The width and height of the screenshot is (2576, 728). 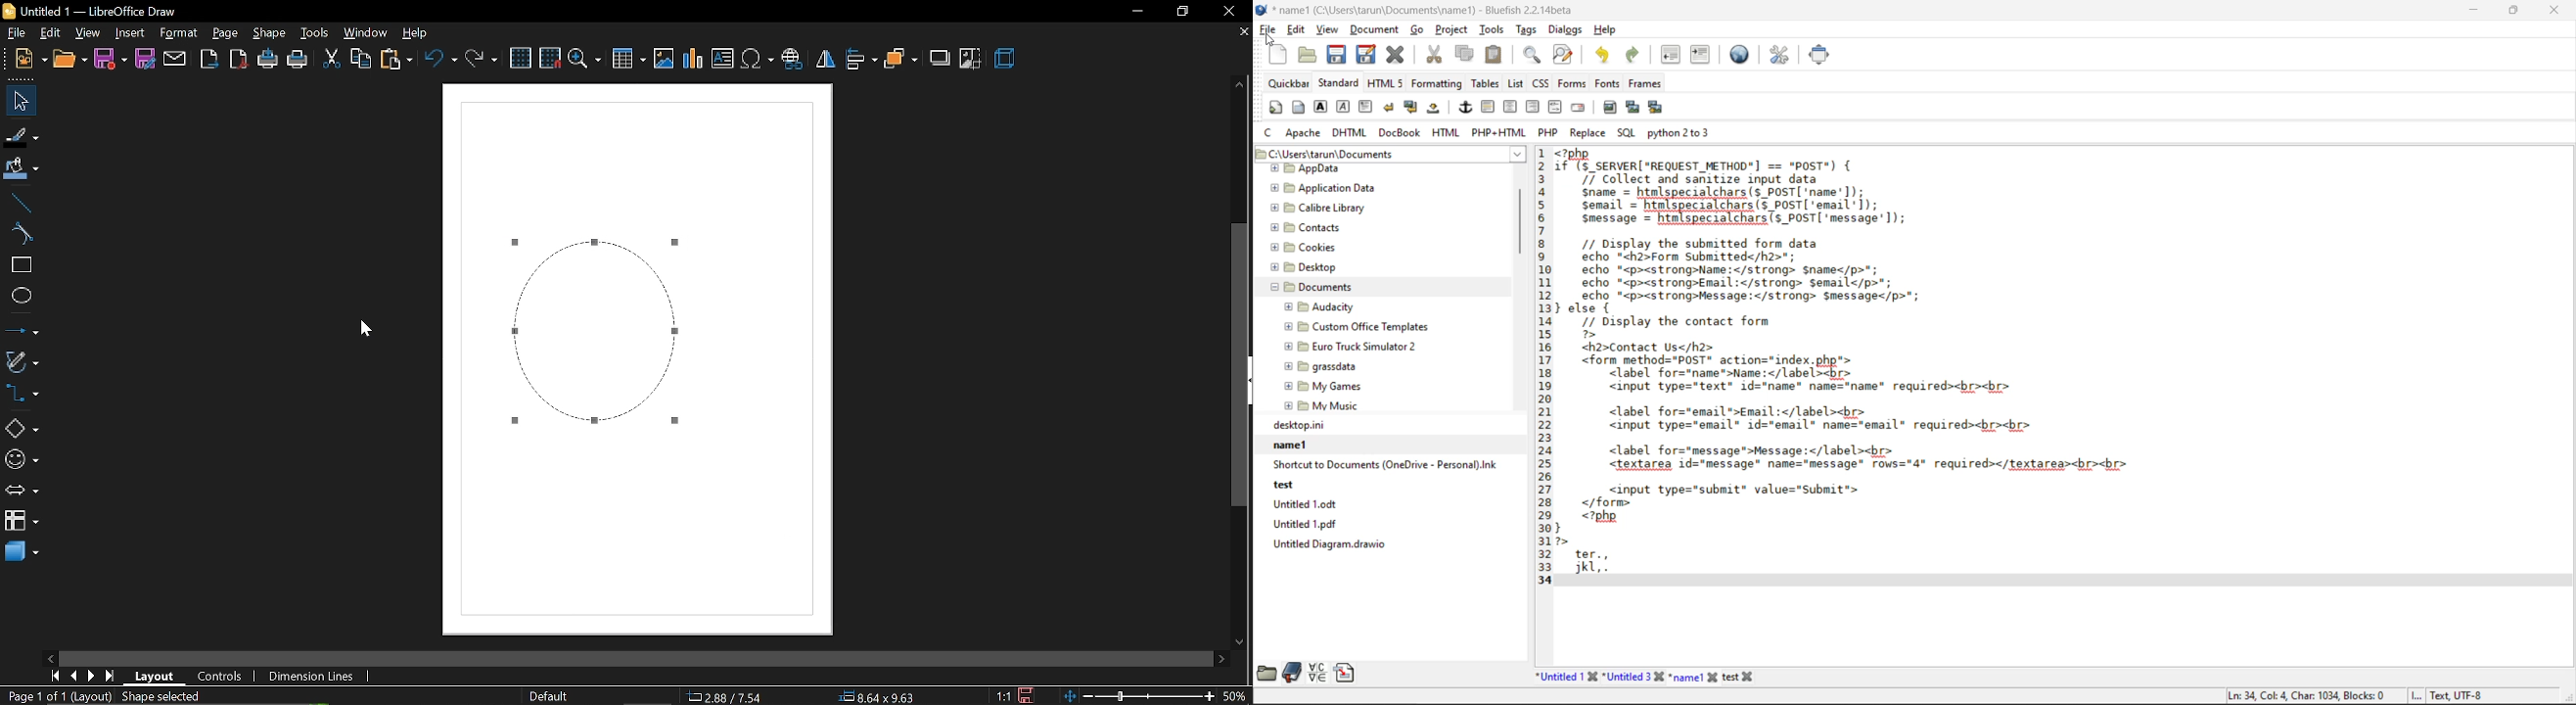 What do you see at coordinates (1527, 29) in the screenshot?
I see `tags` at bounding box center [1527, 29].